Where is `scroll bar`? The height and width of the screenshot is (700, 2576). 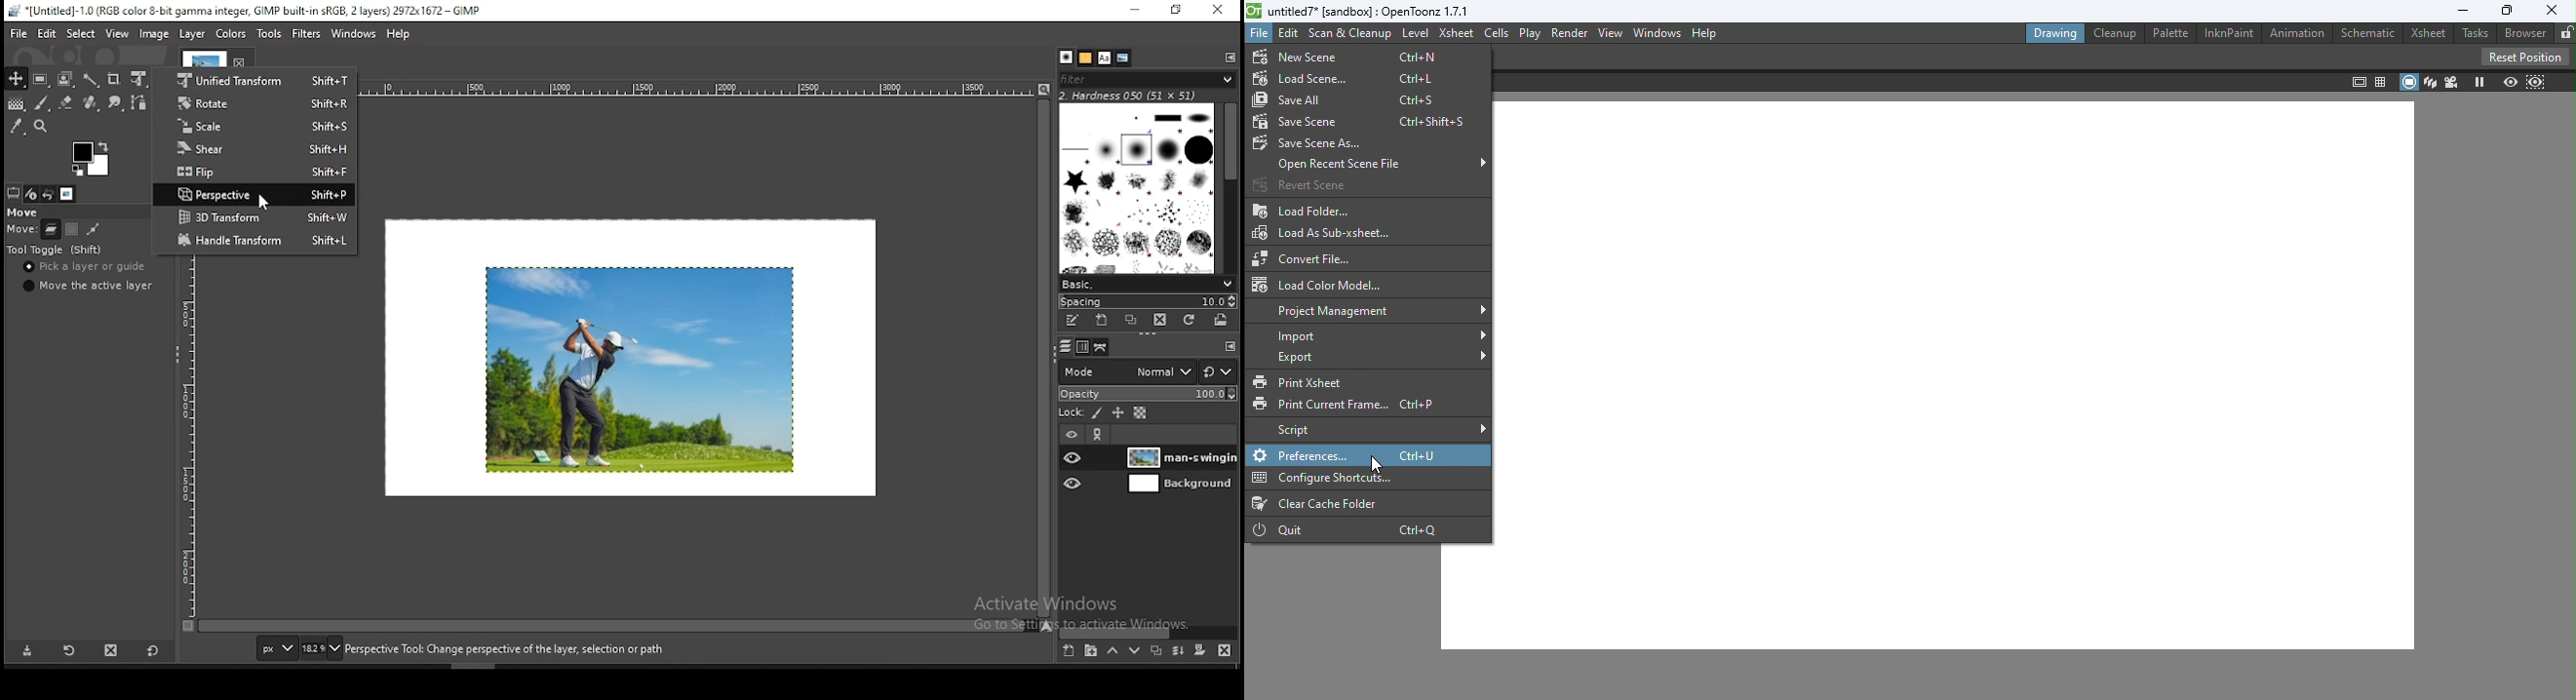 scroll bar is located at coordinates (613, 628).